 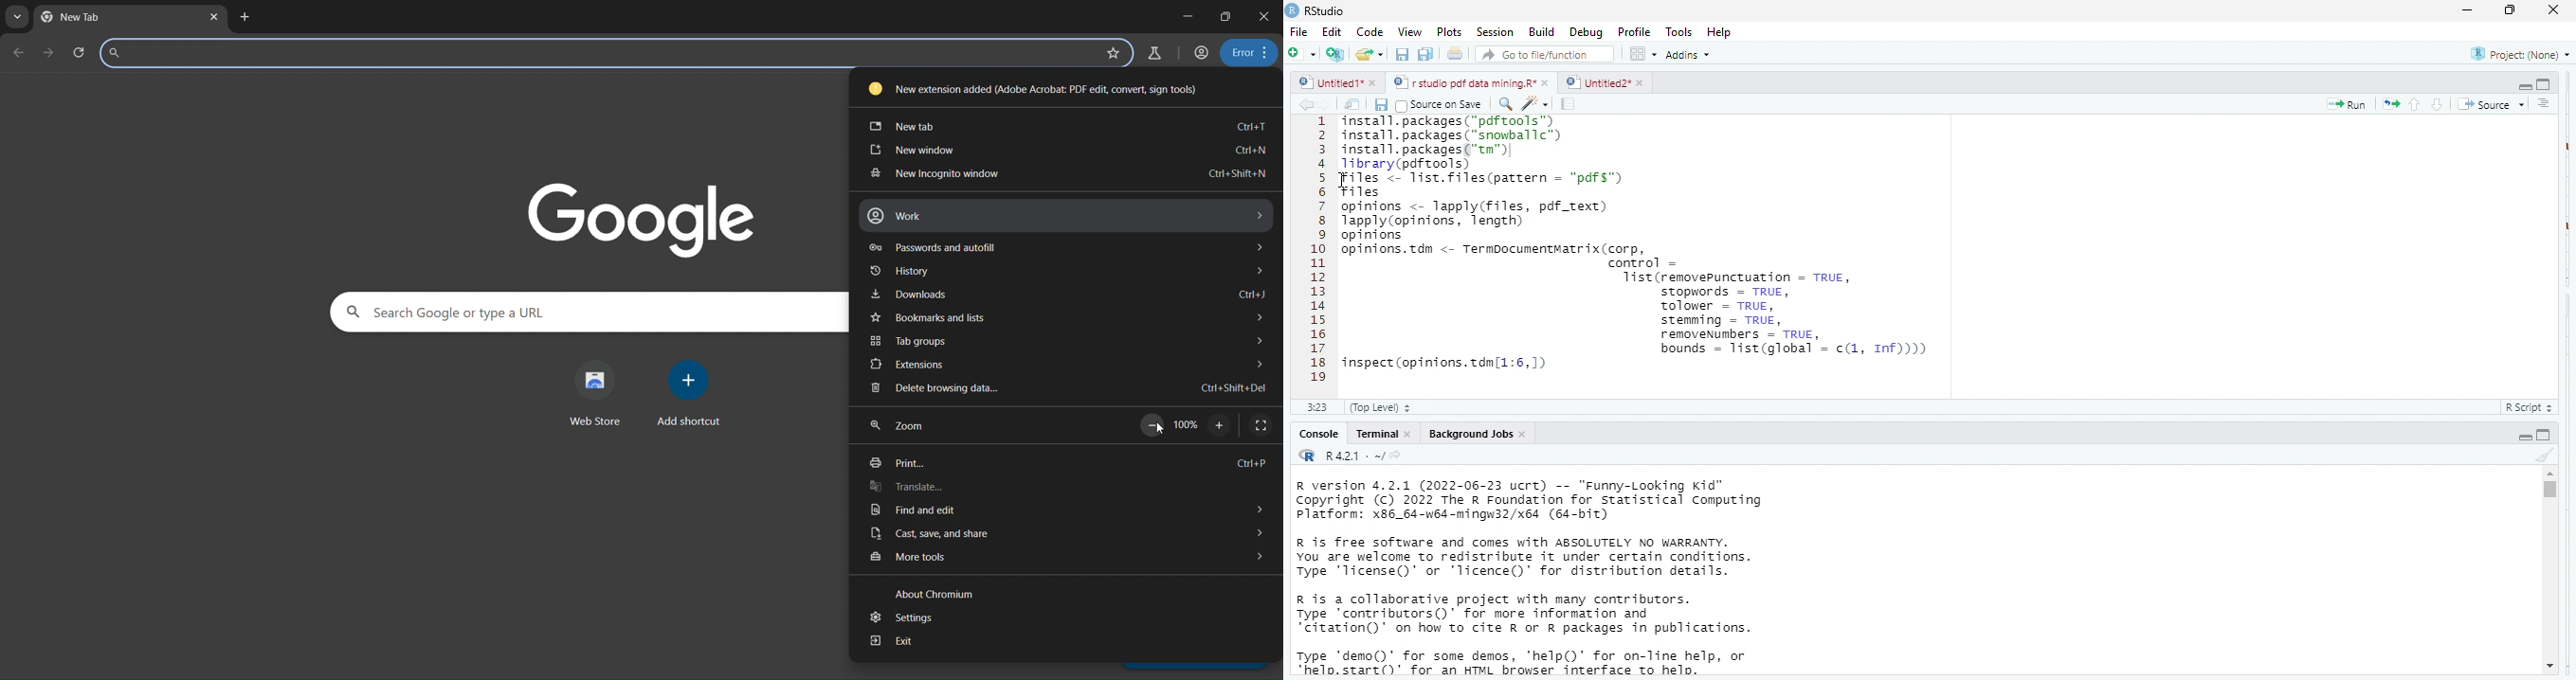 I want to click on hide r script, so click(x=2525, y=87).